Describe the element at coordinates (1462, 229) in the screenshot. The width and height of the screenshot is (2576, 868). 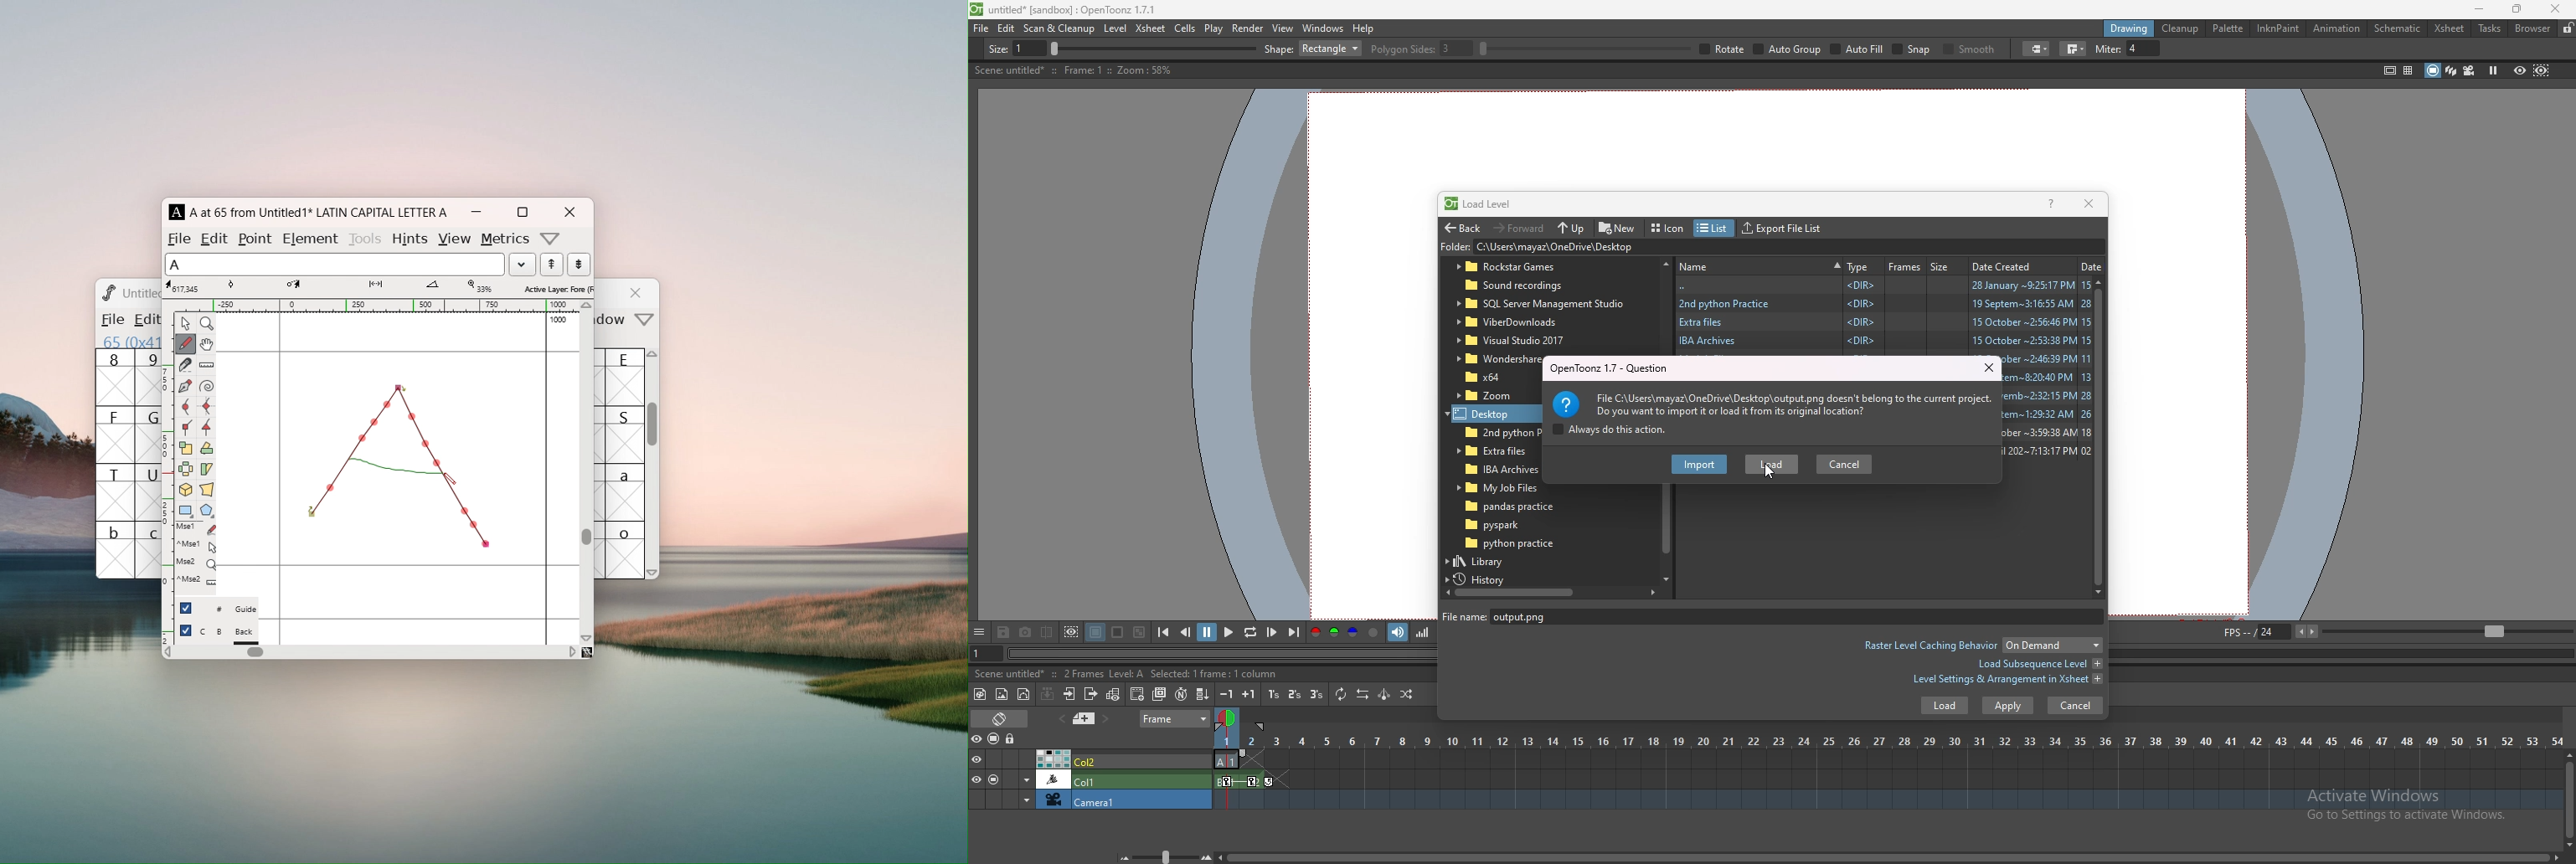
I see `back` at that location.